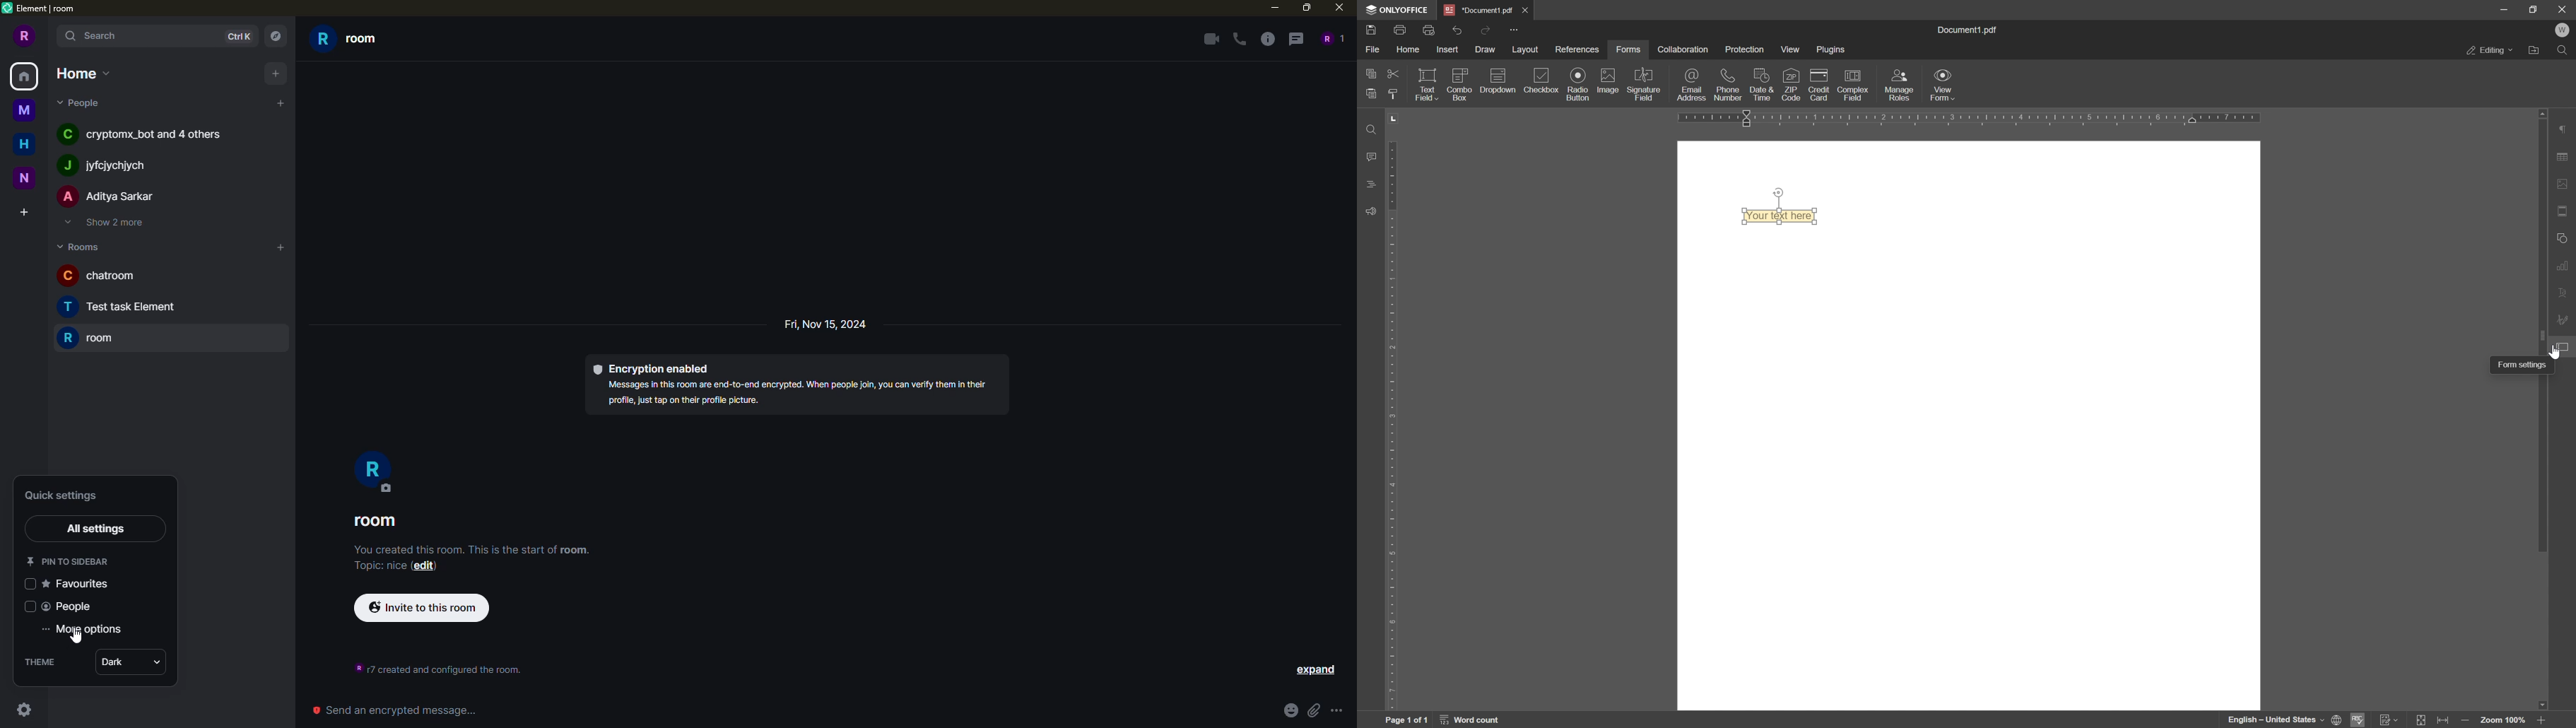  I want to click on ctrlK, so click(240, 37).